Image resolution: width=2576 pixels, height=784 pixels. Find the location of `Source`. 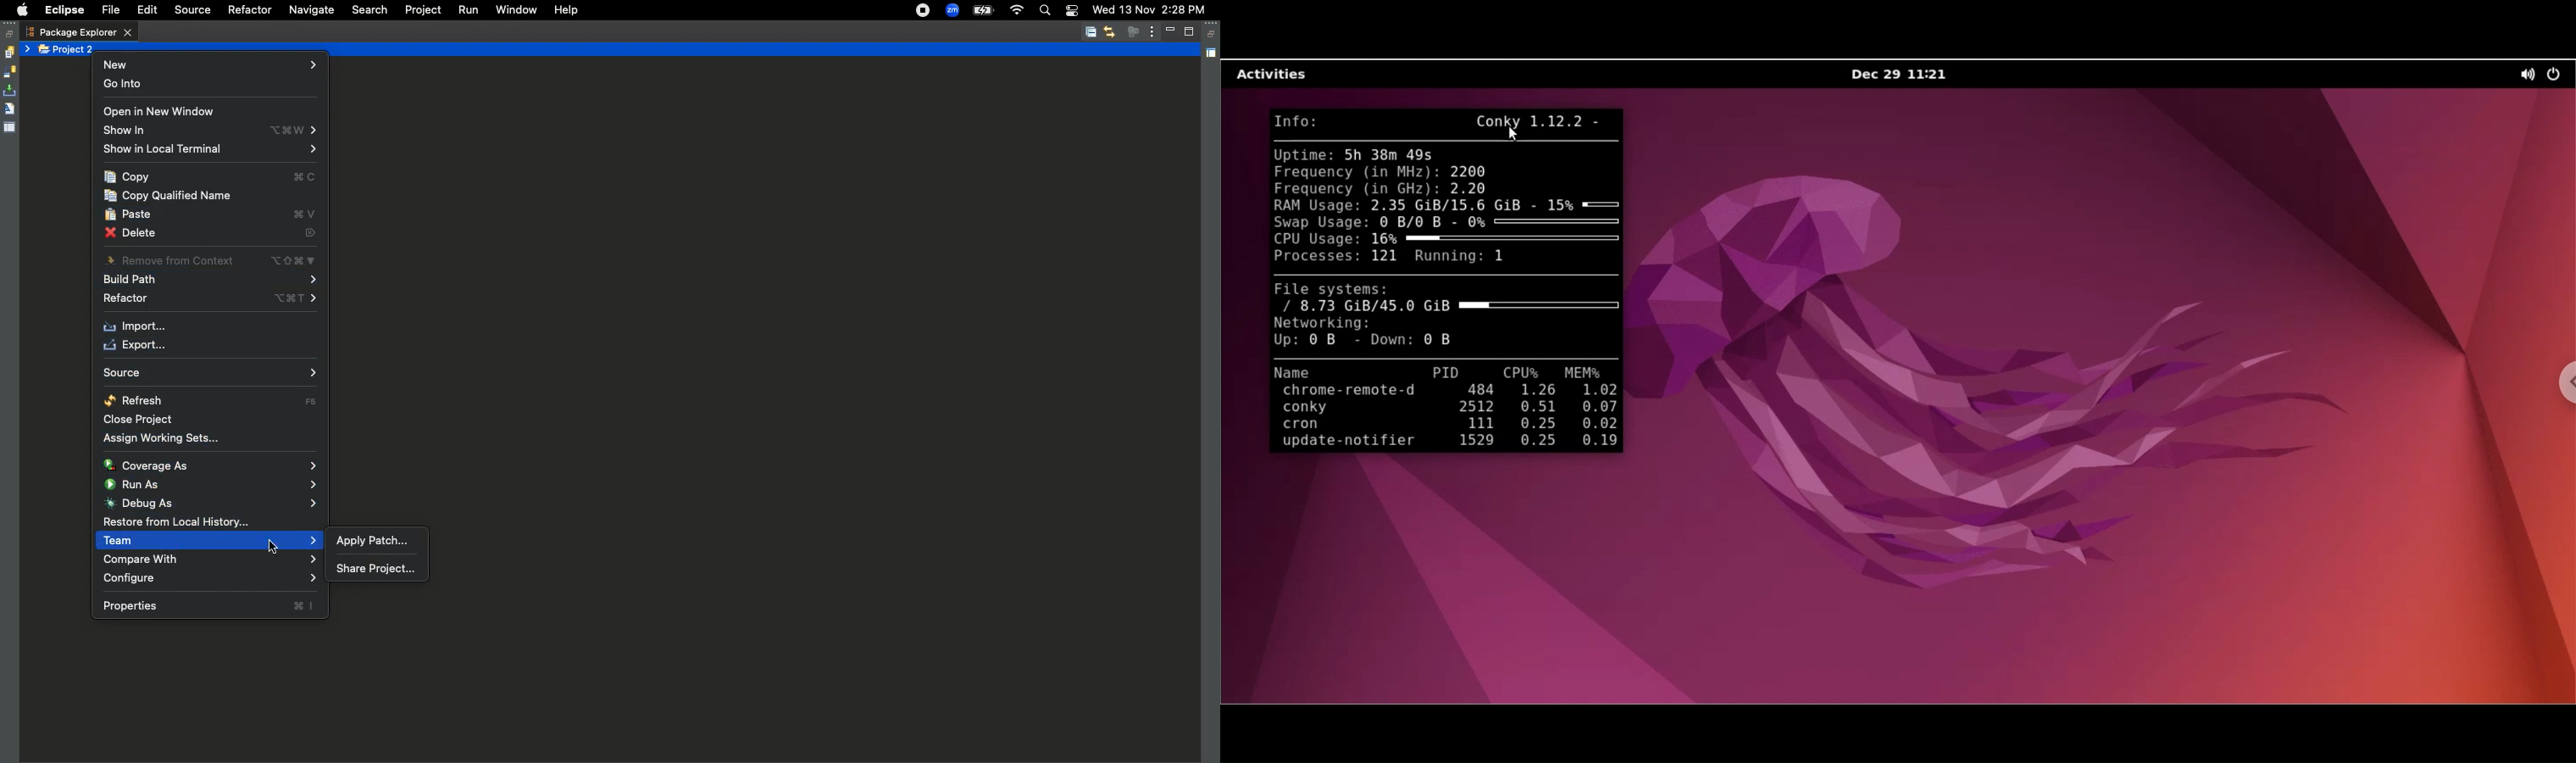

Source is located at coordinates (190, 10).